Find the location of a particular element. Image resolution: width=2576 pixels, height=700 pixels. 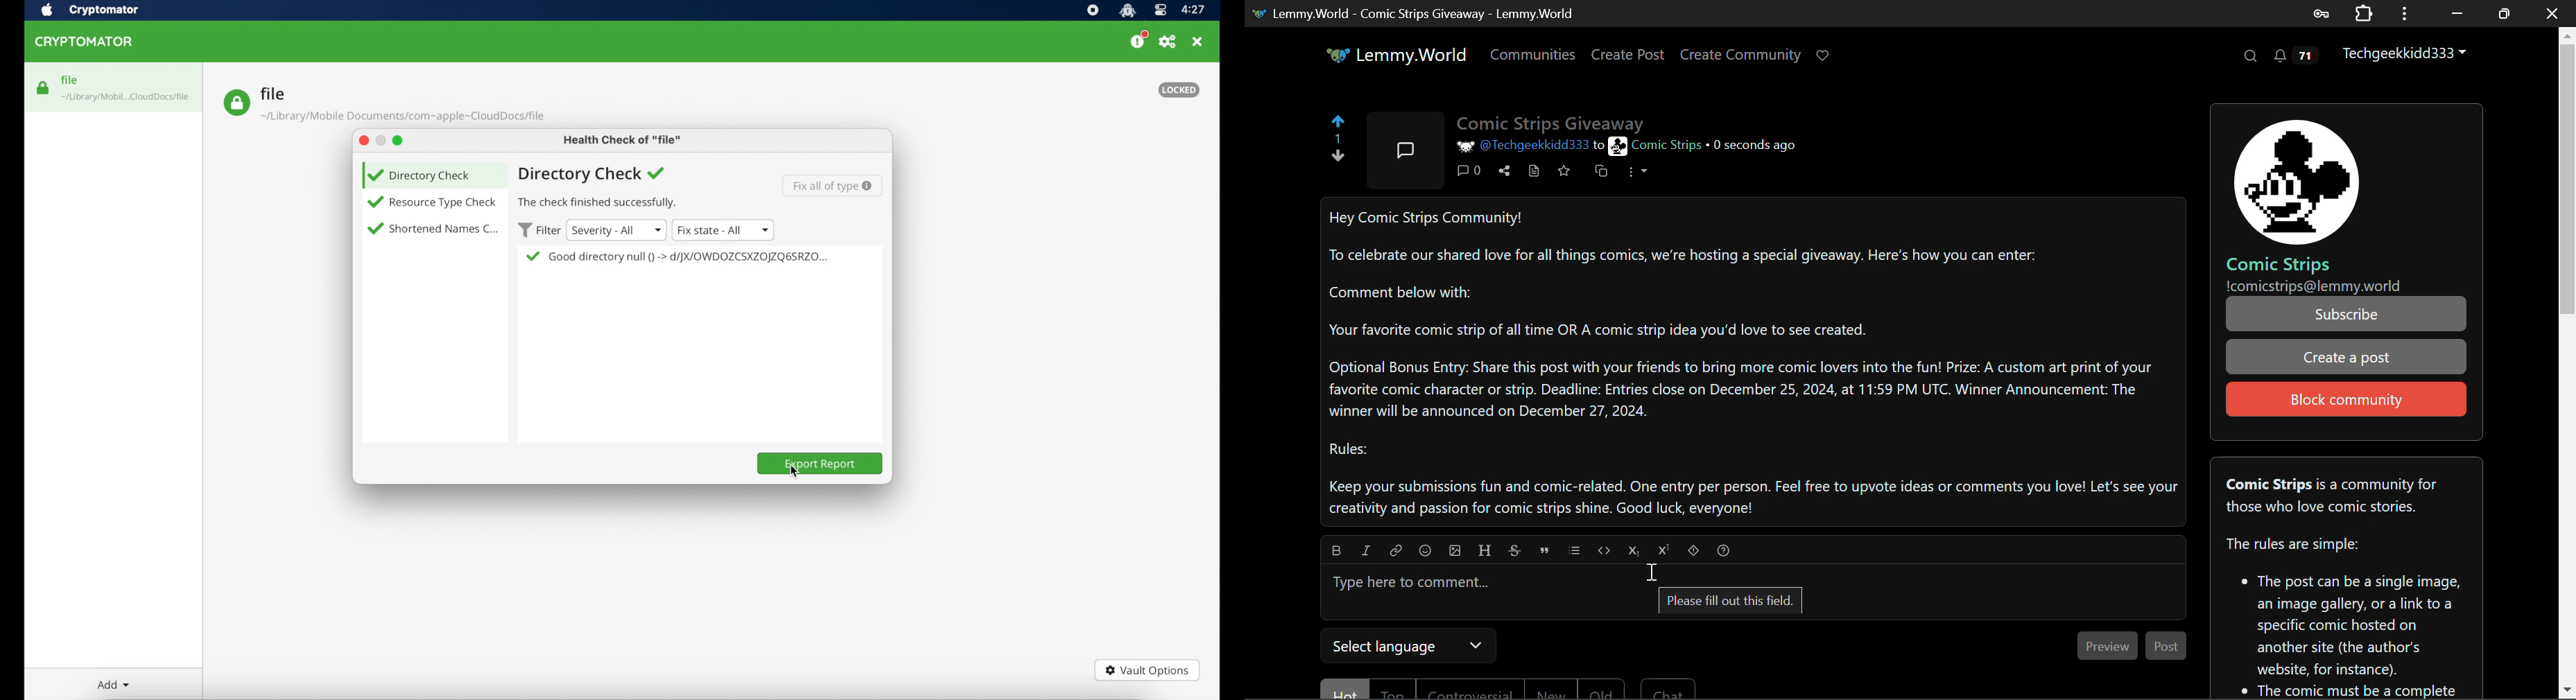

apple icon is located at coordinates (47, 10).